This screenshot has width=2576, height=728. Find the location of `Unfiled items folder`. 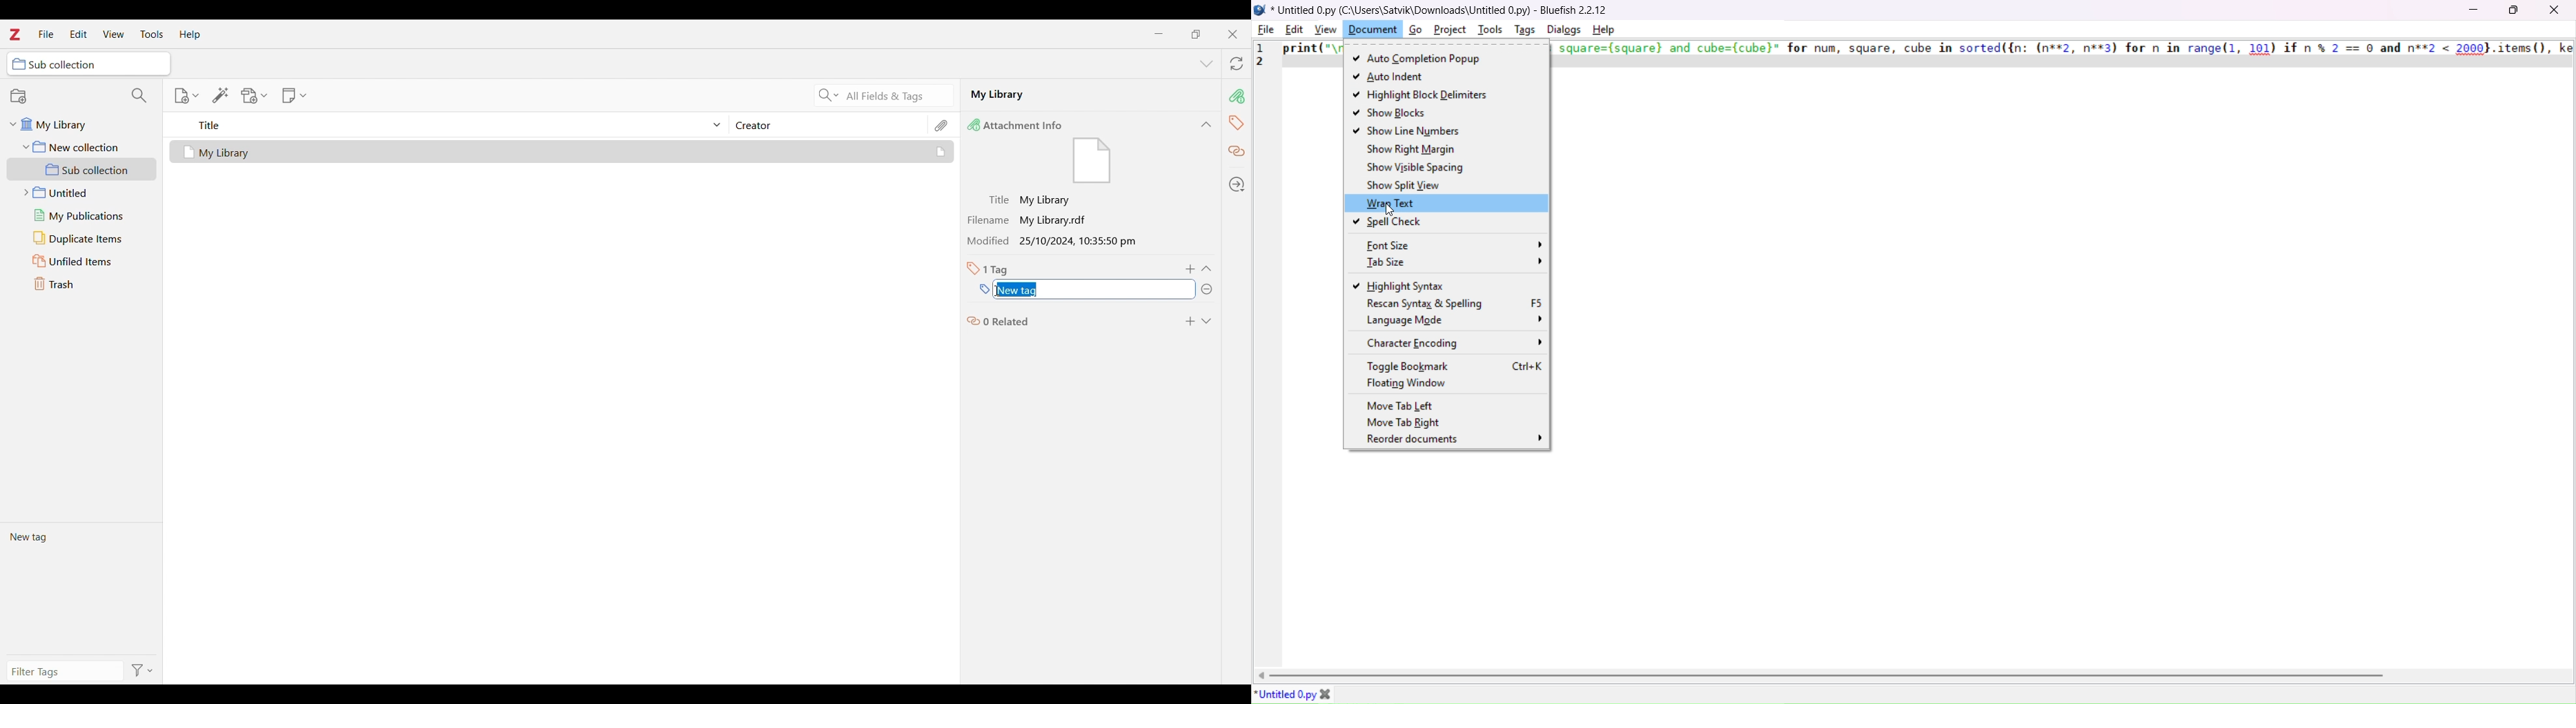

Unfiled items folder is located at coordinates (81, 261).